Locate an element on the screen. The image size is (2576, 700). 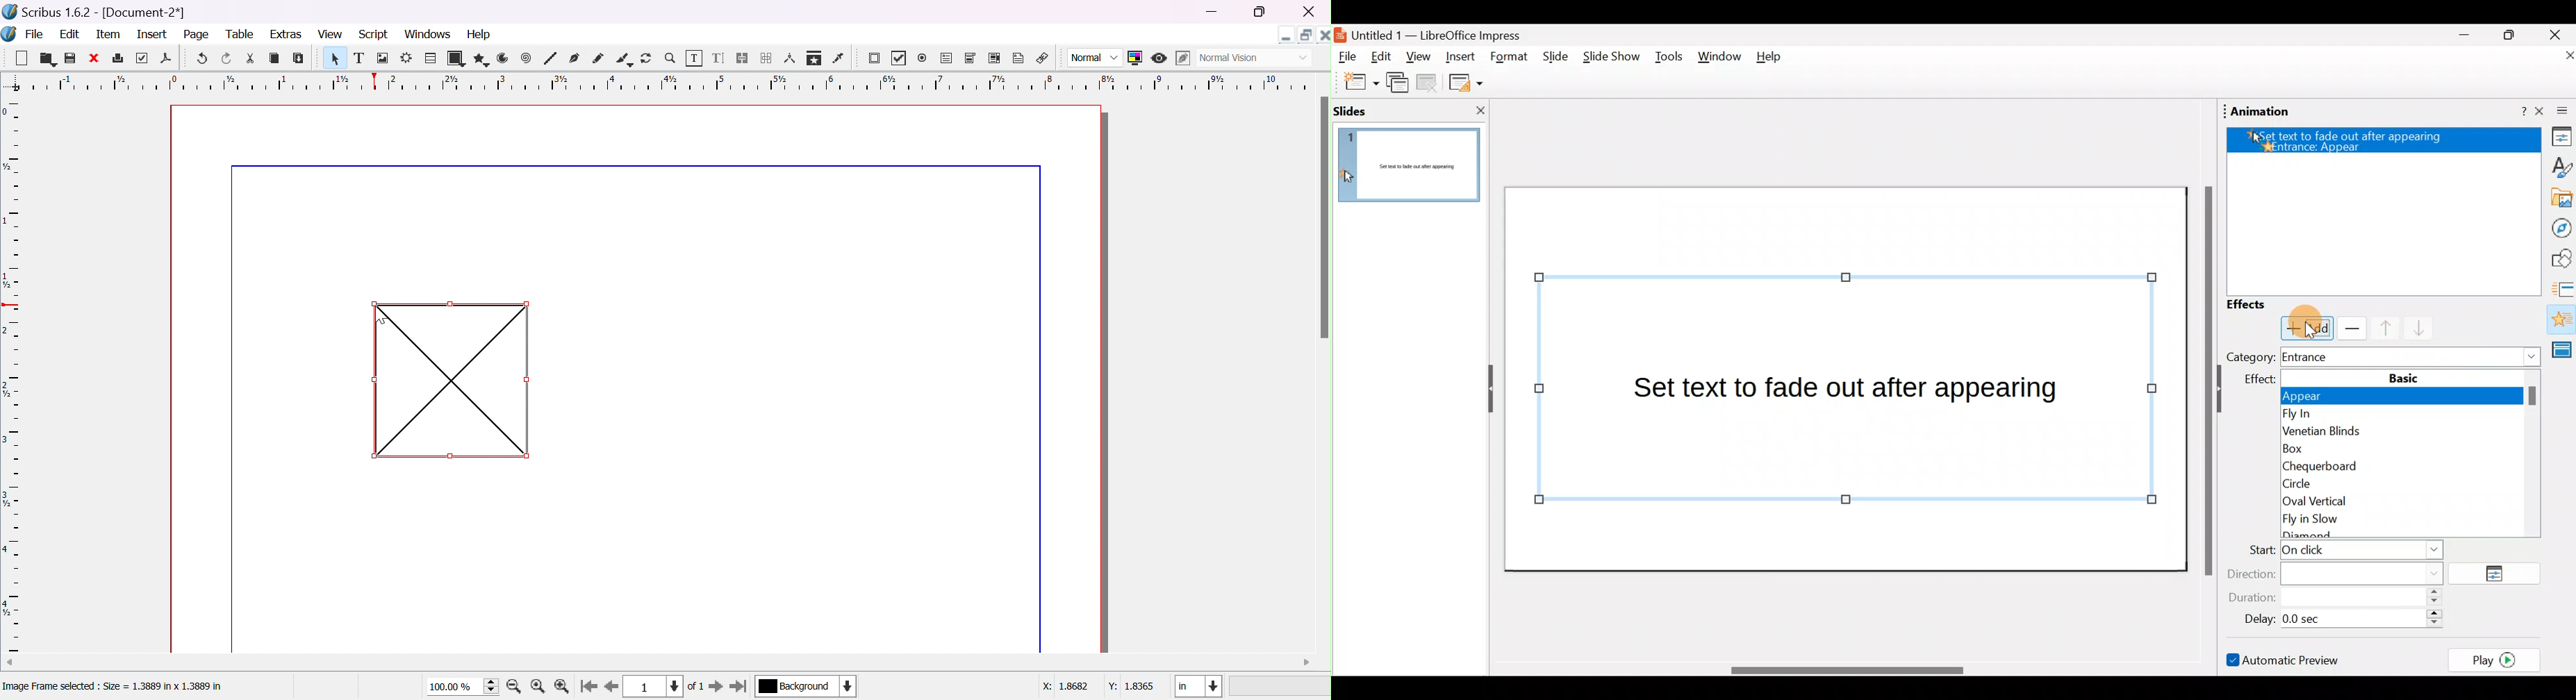
page is located at coordinates (199, 35).